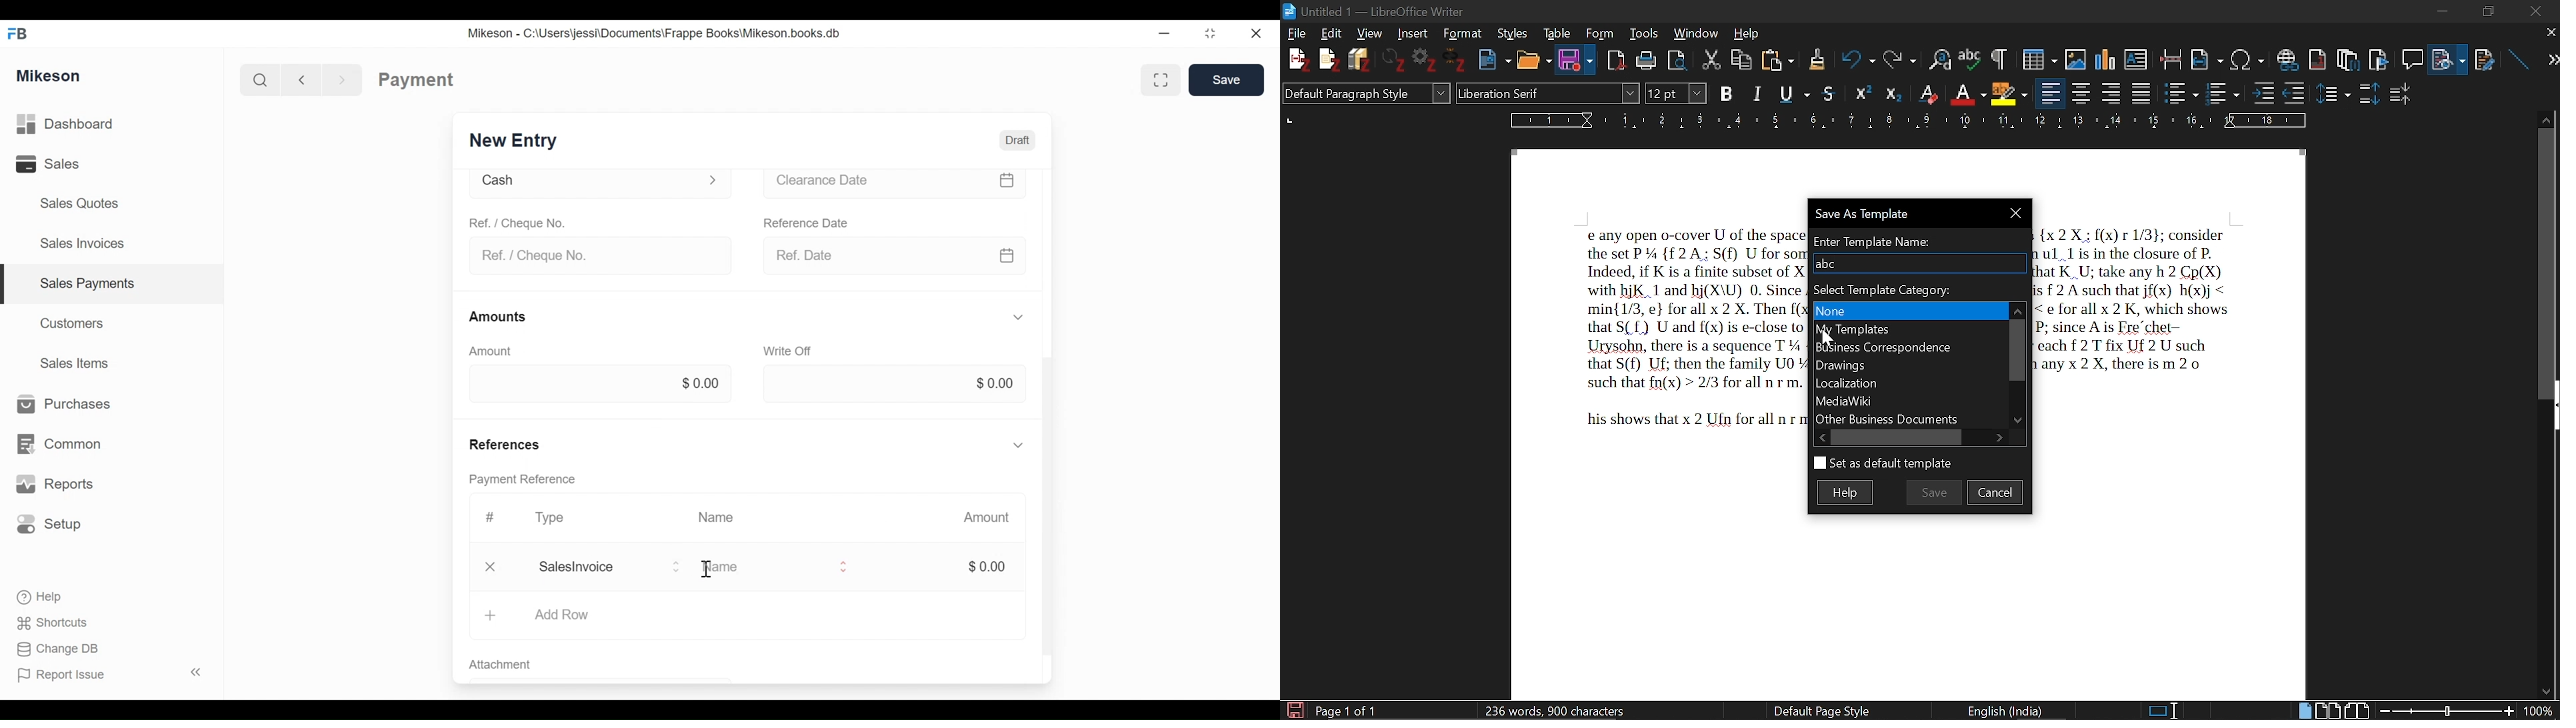  Describe the element at coordinates (1912, 120) in the screenshot. I see `Ruler` at that location.